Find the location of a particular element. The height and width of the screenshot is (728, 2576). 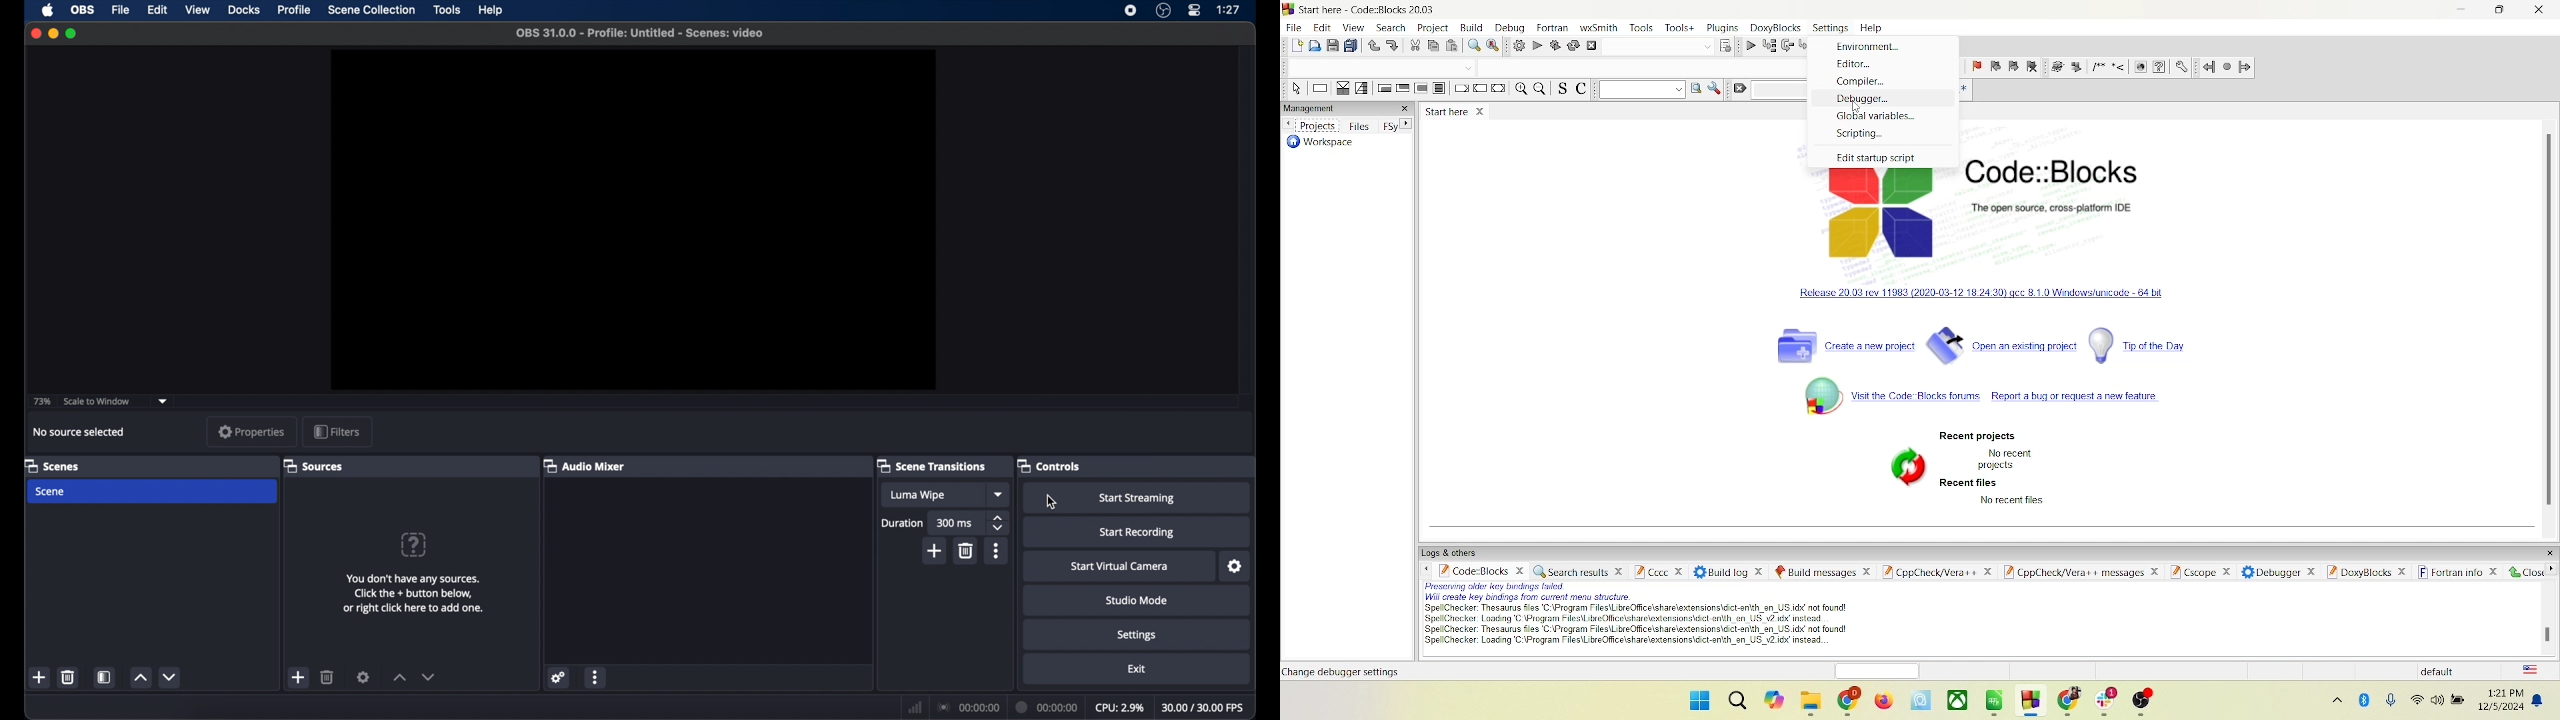

paste is located at coordinates (1451, 45).